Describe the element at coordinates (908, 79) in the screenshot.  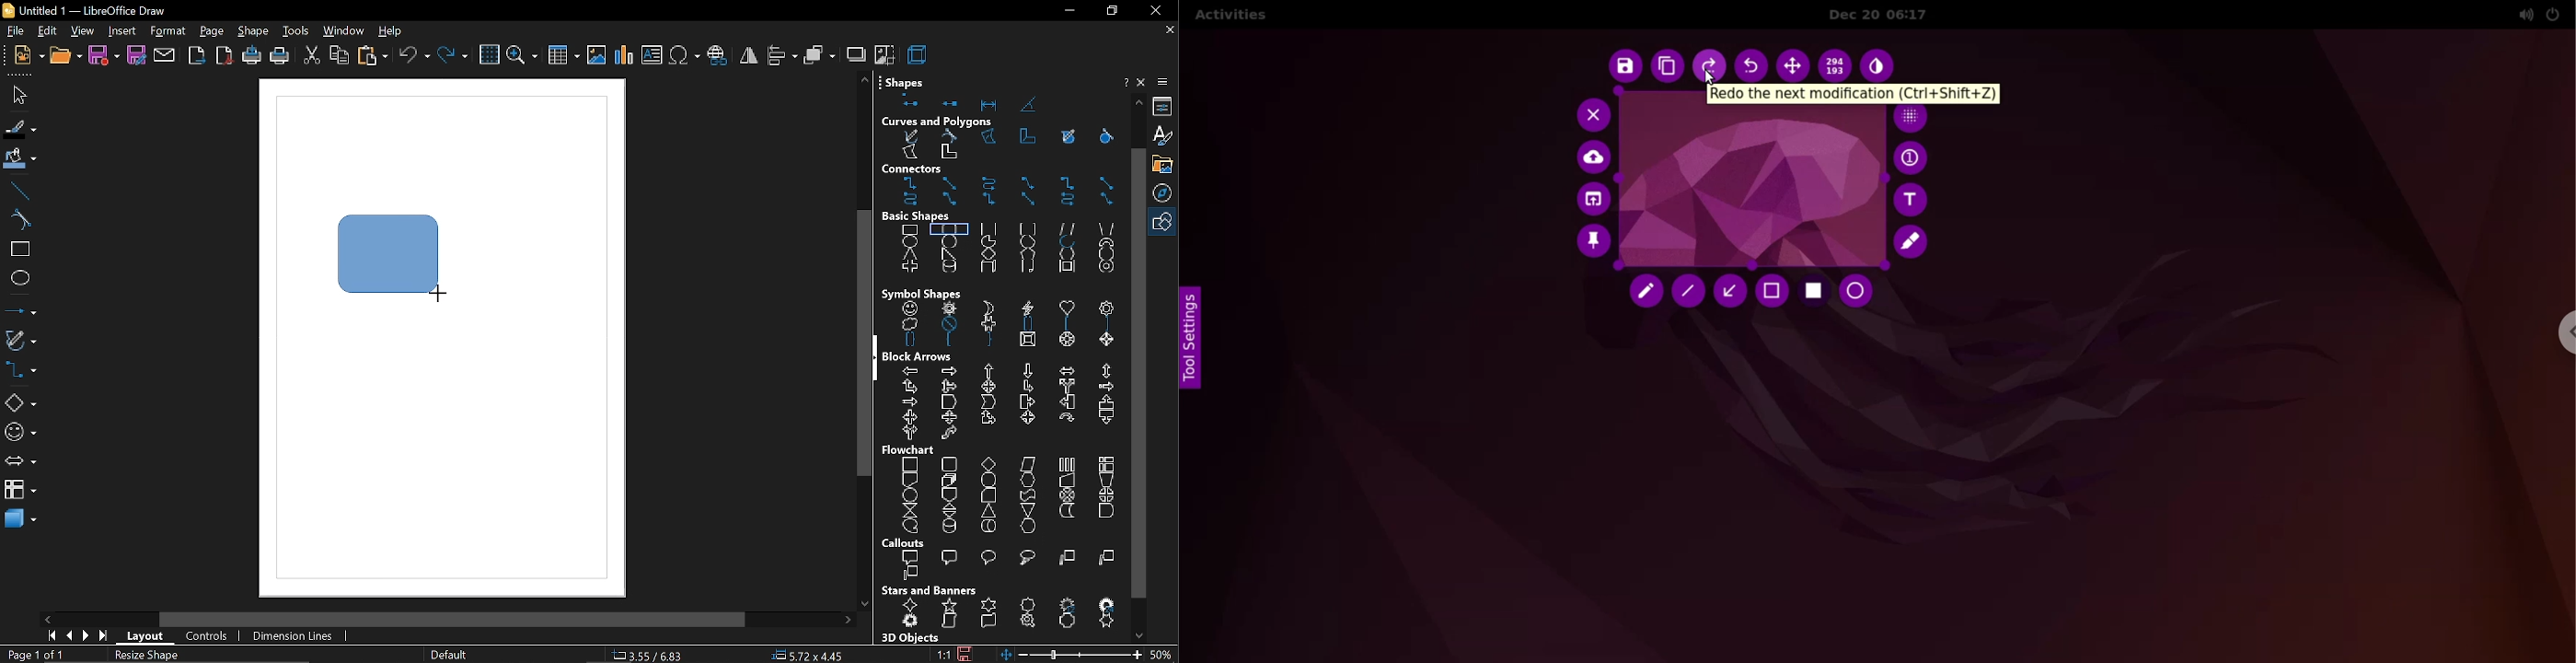
I see `shapes` at that location.